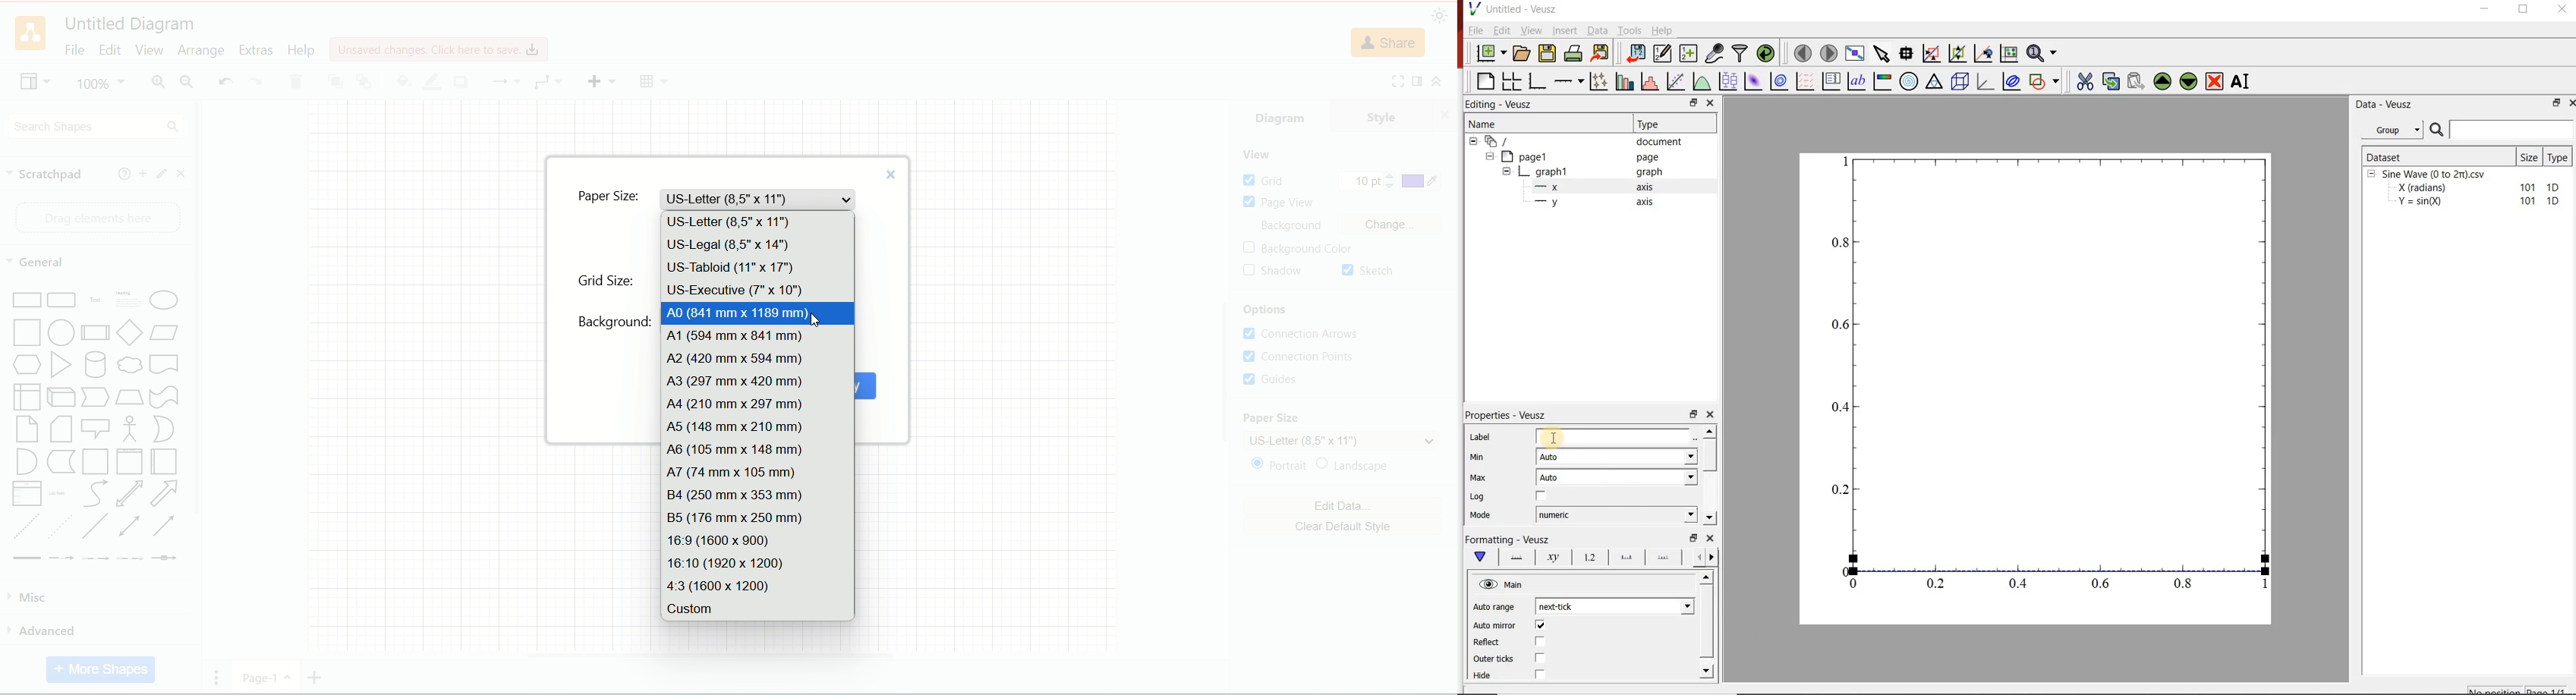 The height and width of the screenshot is (700, 2576). I want to click on Untitled - Veusz, so click(1523, 9).